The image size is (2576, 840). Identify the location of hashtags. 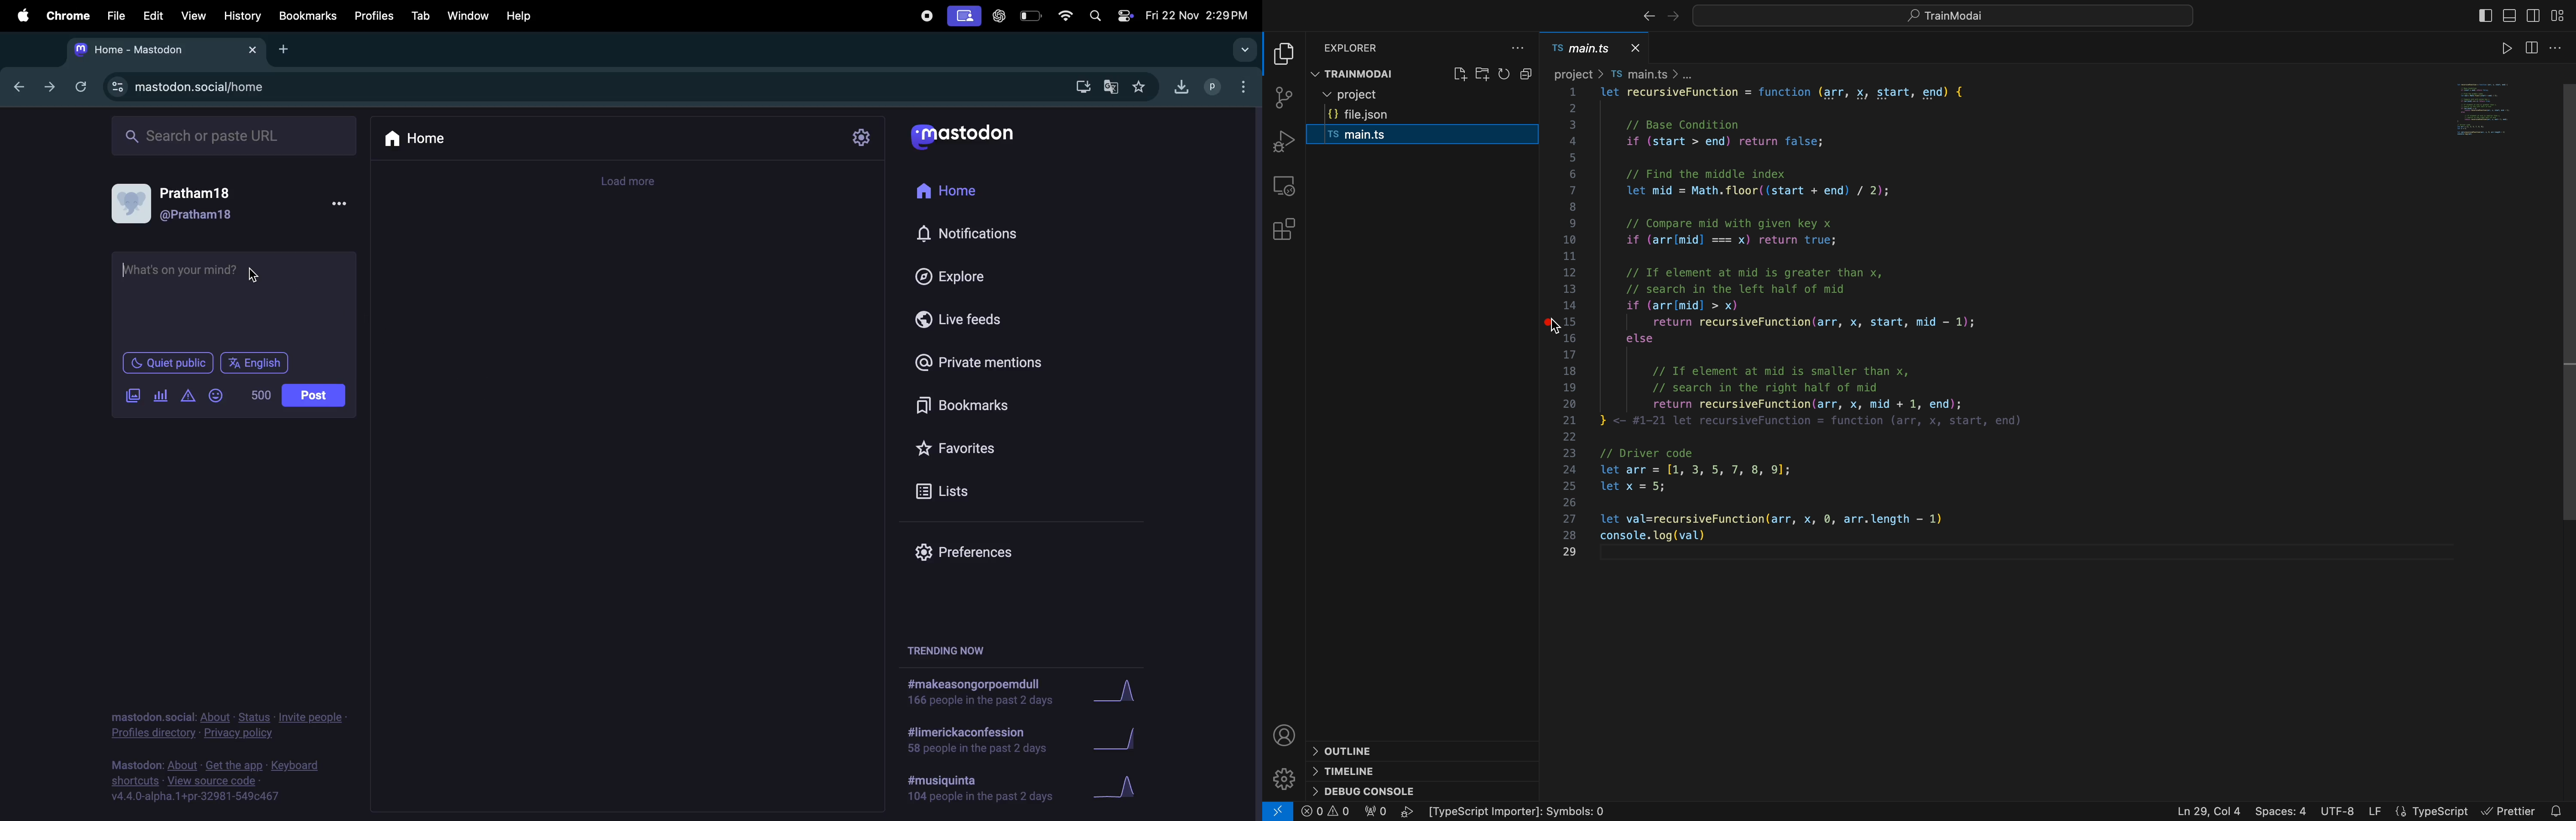
(983, 791).